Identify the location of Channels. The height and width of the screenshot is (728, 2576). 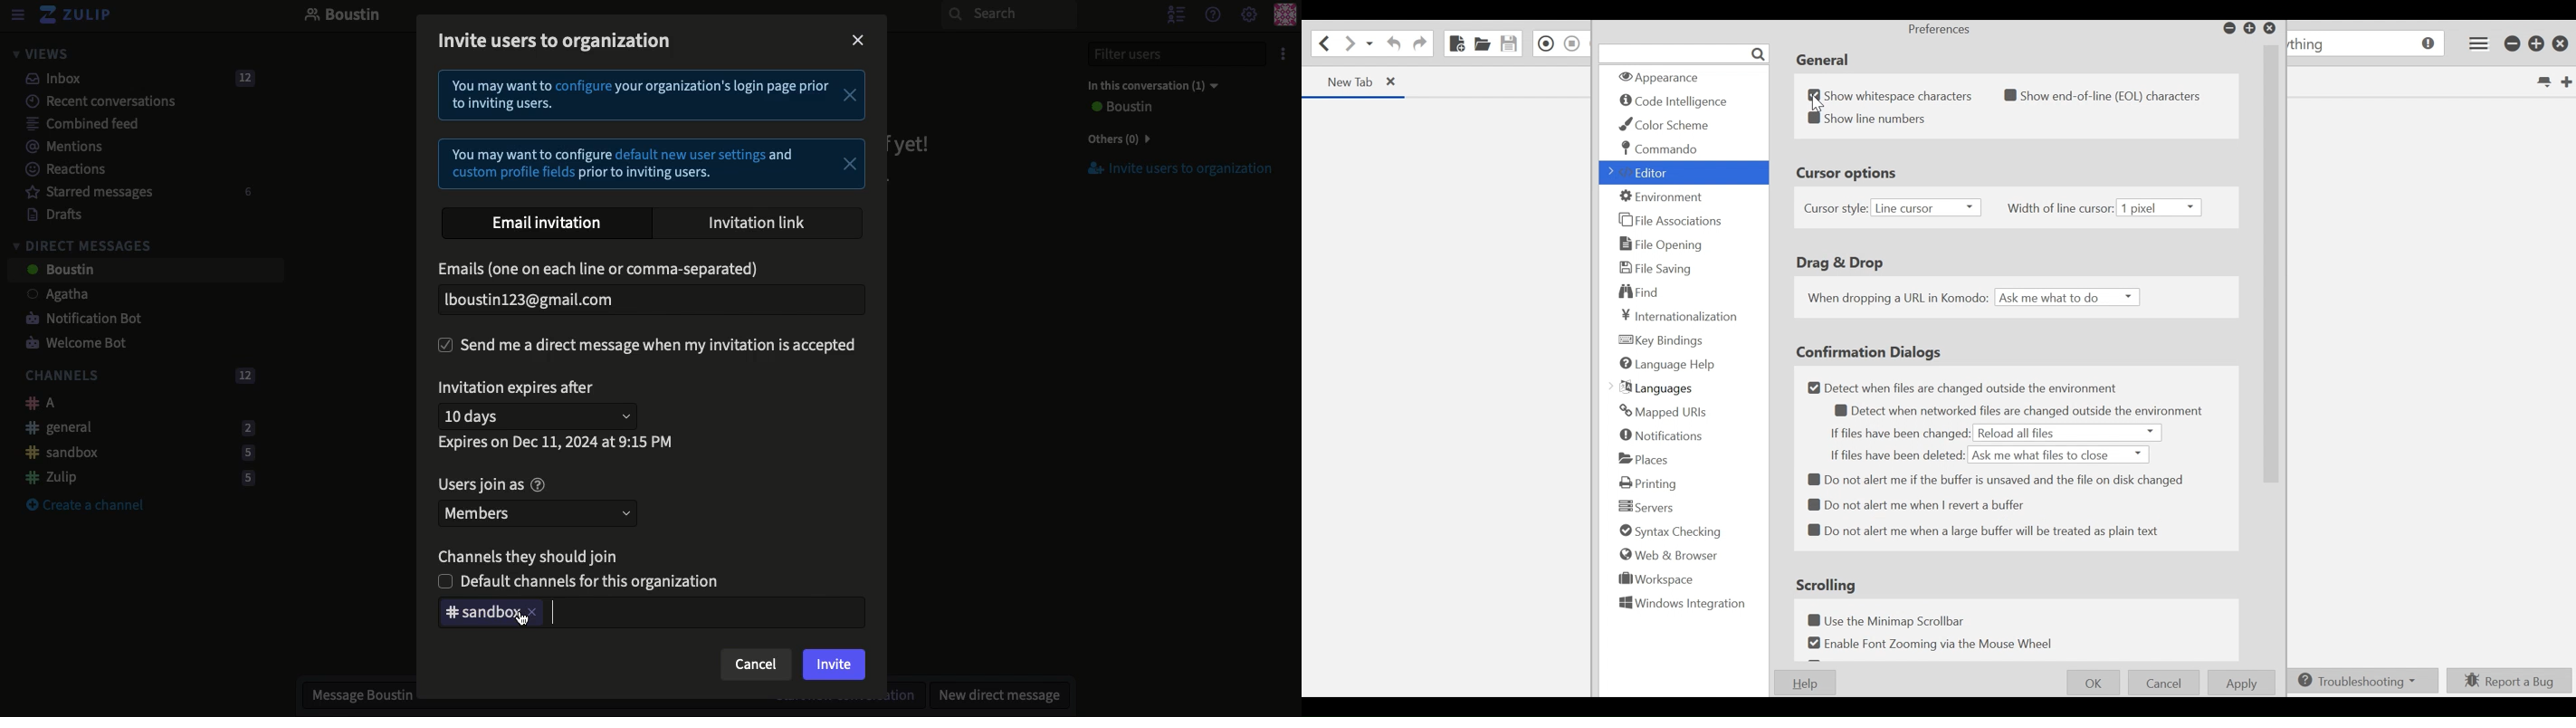
(136, 377).